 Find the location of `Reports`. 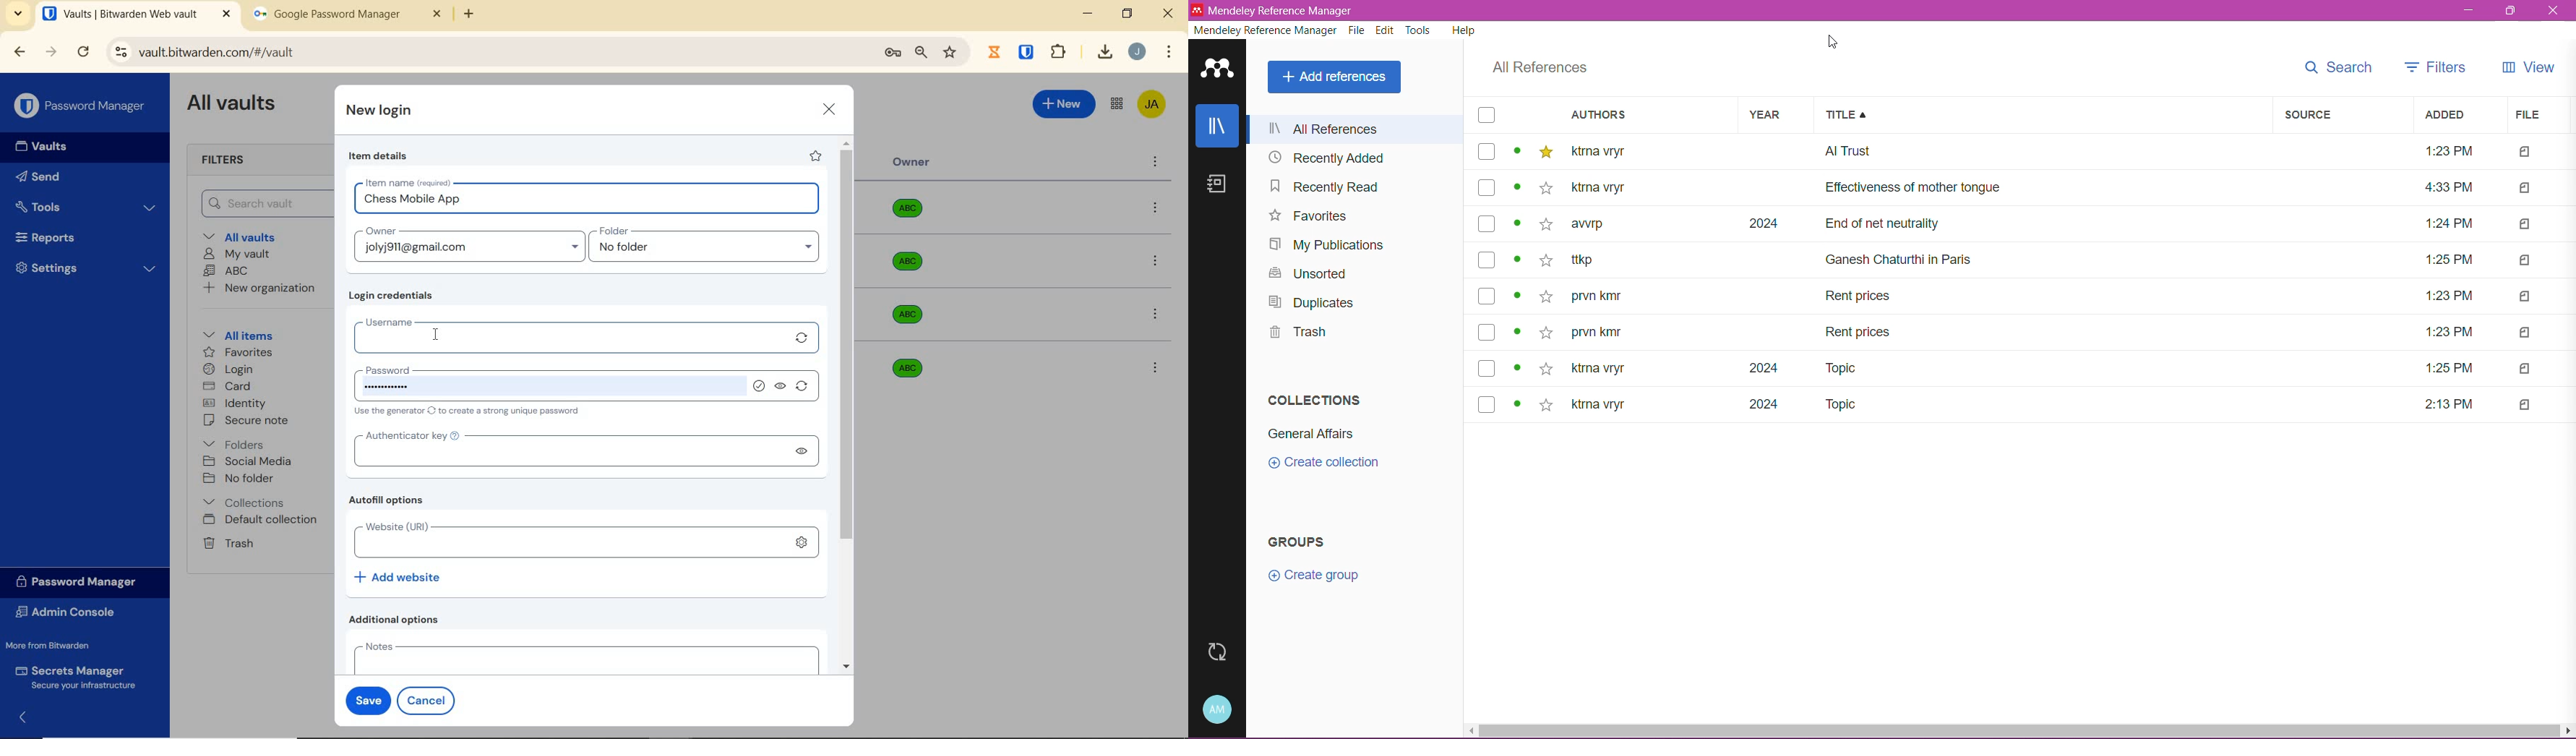

Reports is located at coordinates (62, 234).